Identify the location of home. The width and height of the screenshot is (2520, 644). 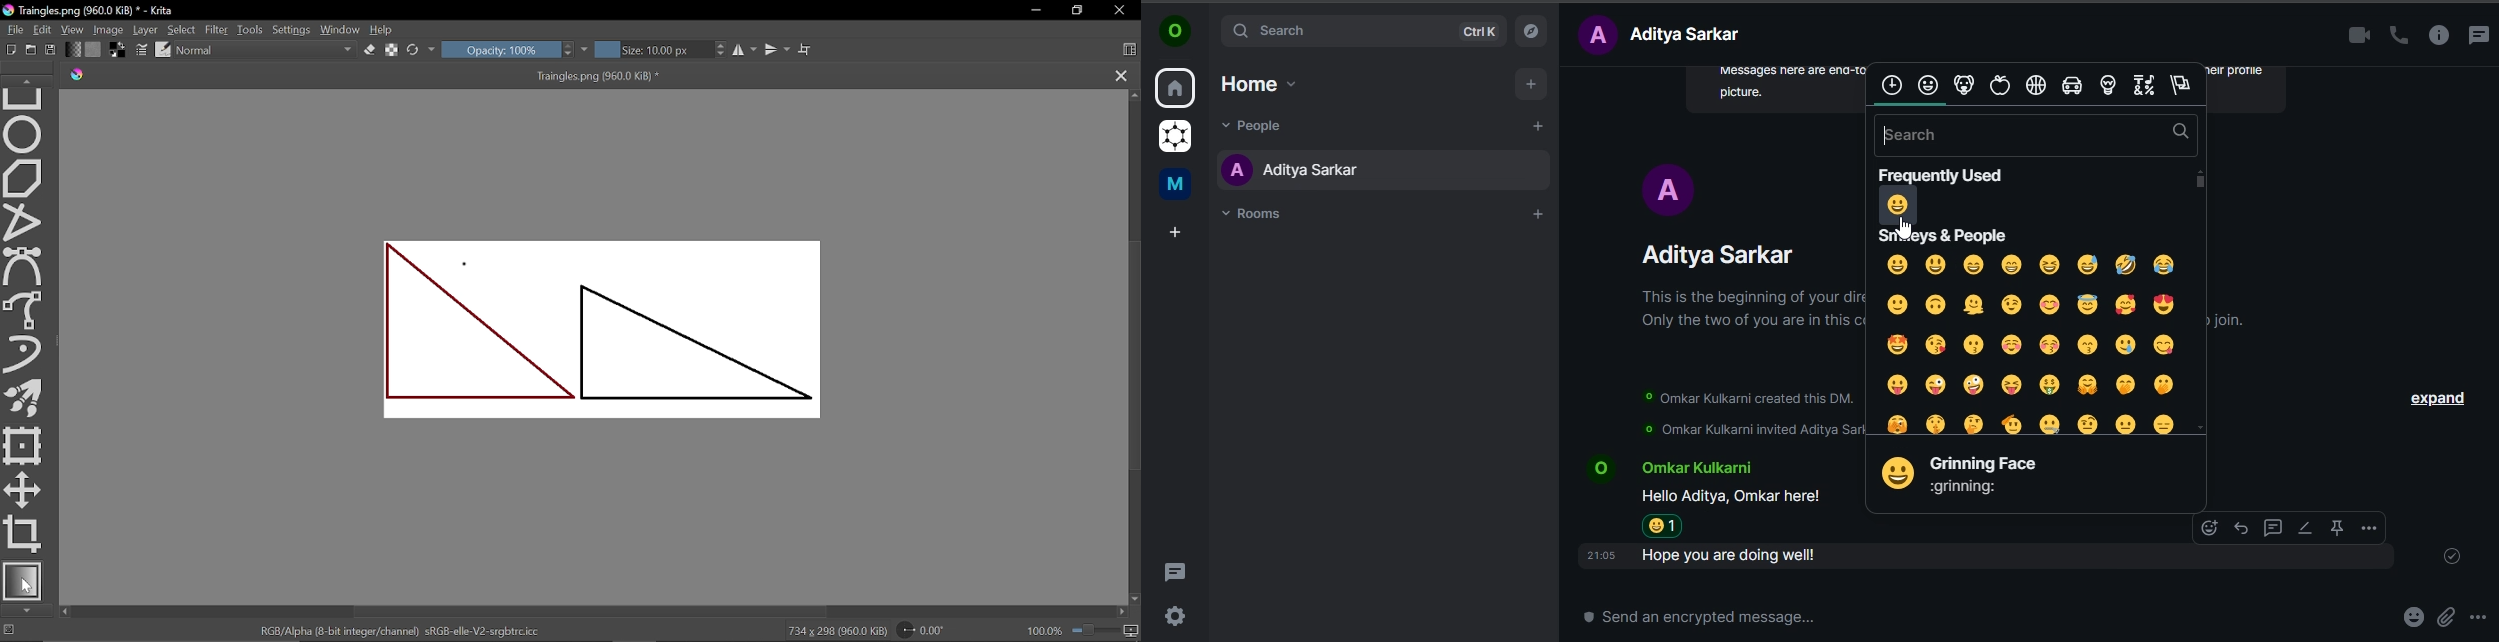
(1256, 84).